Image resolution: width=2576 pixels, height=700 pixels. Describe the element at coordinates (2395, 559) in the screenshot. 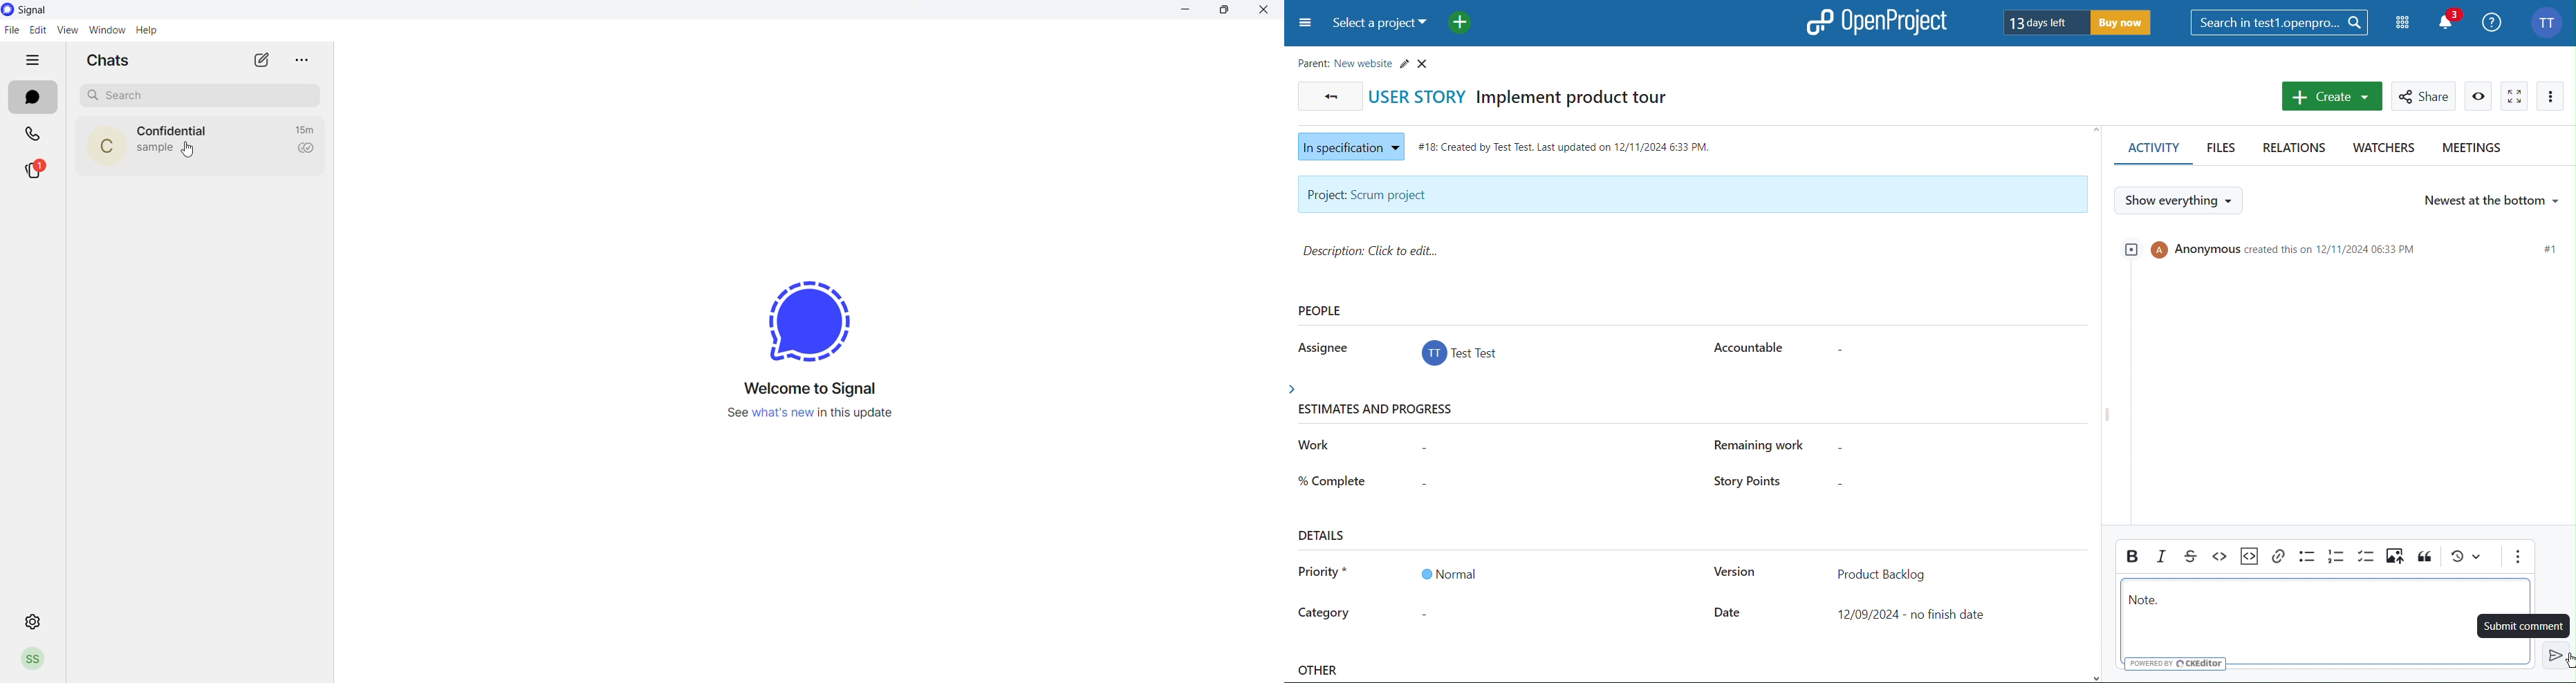

I see `Insert Image` at that location.